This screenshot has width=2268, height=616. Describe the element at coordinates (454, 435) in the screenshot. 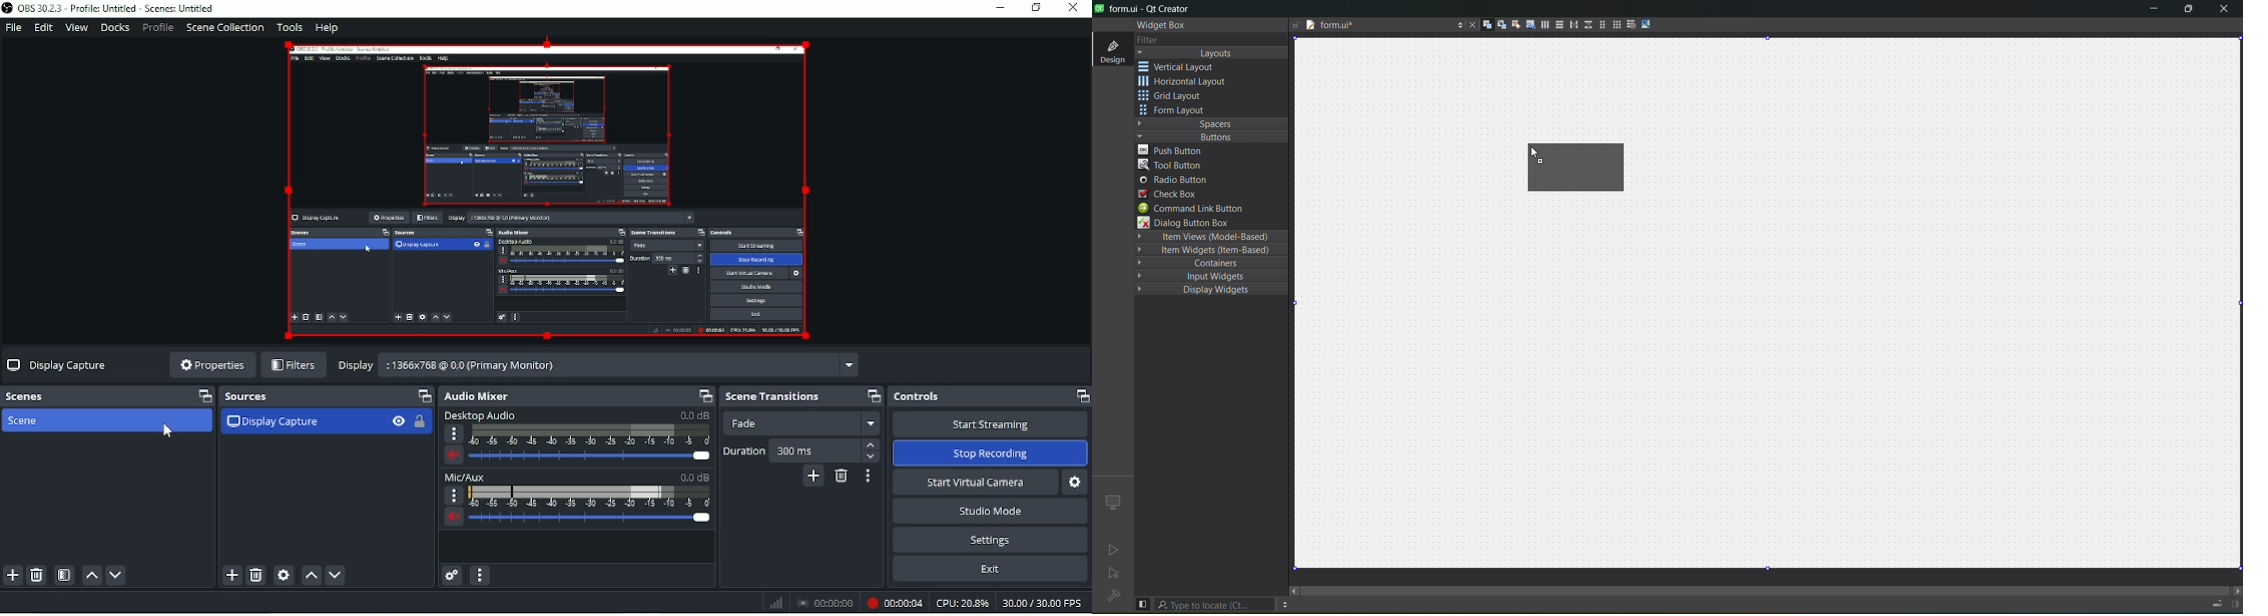

I see `More options` at that location.